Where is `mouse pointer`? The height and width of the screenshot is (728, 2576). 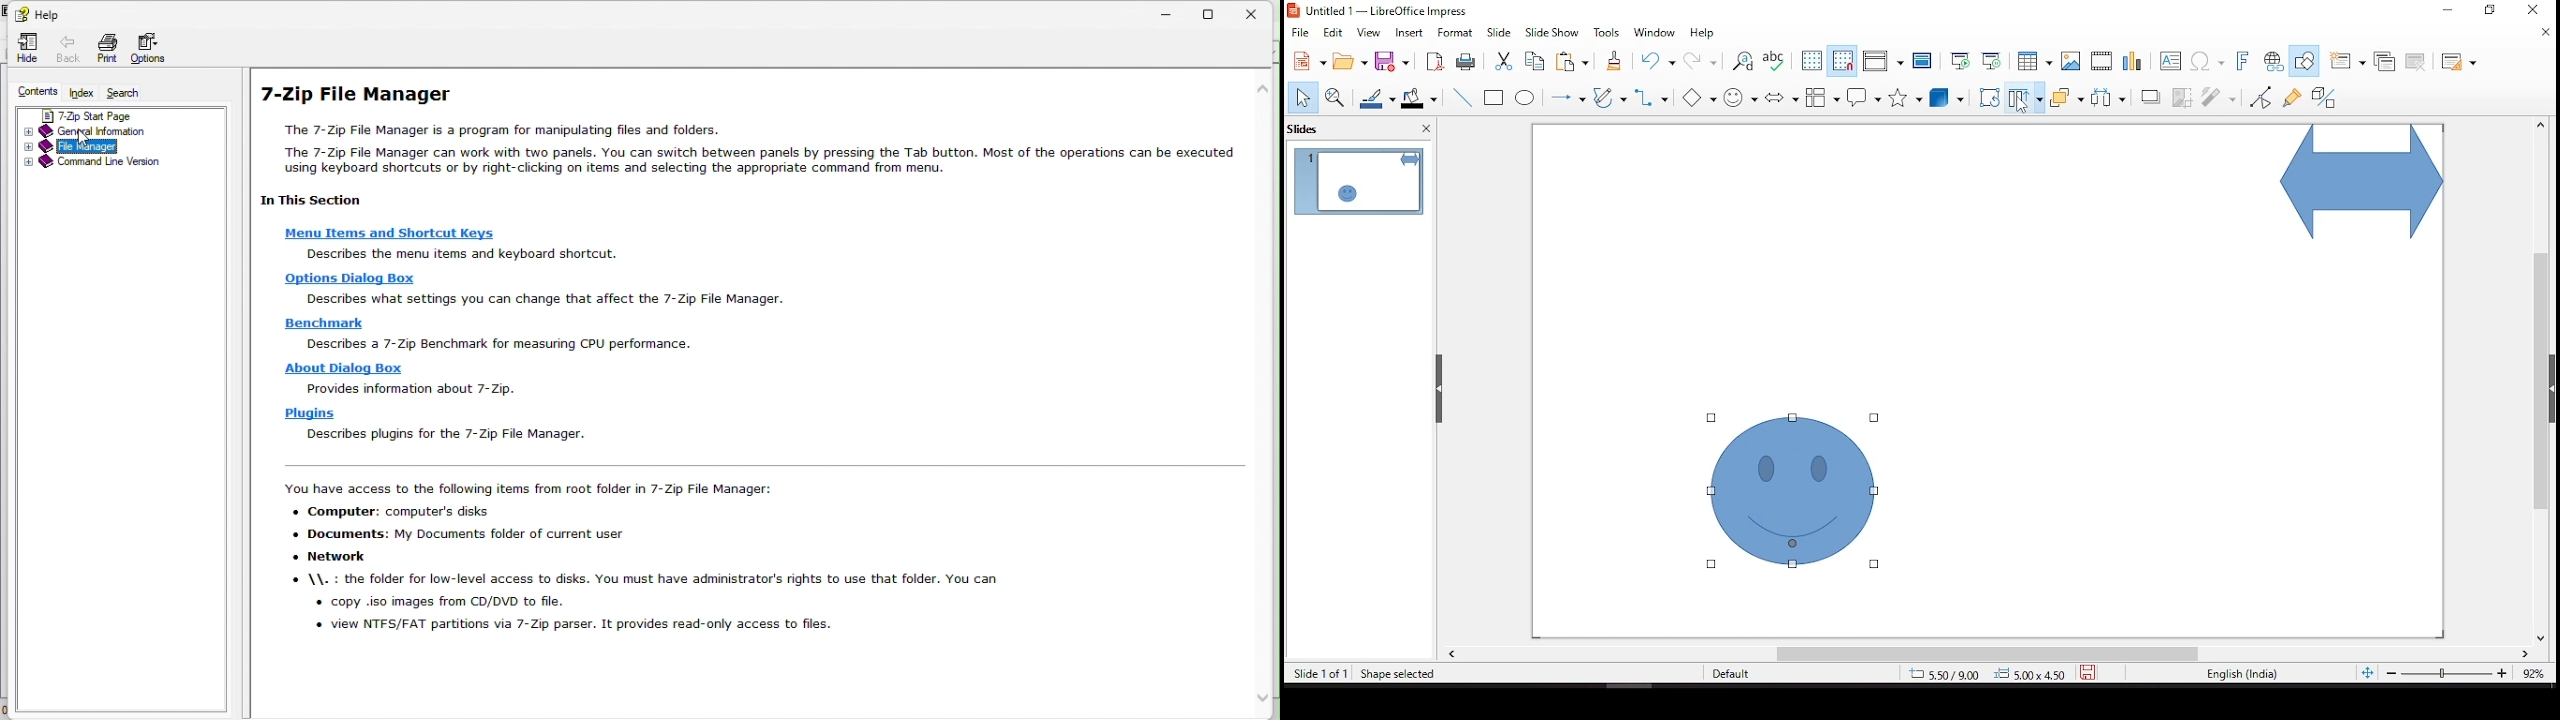 mouse pointer is located at coordinates (2024, 108).